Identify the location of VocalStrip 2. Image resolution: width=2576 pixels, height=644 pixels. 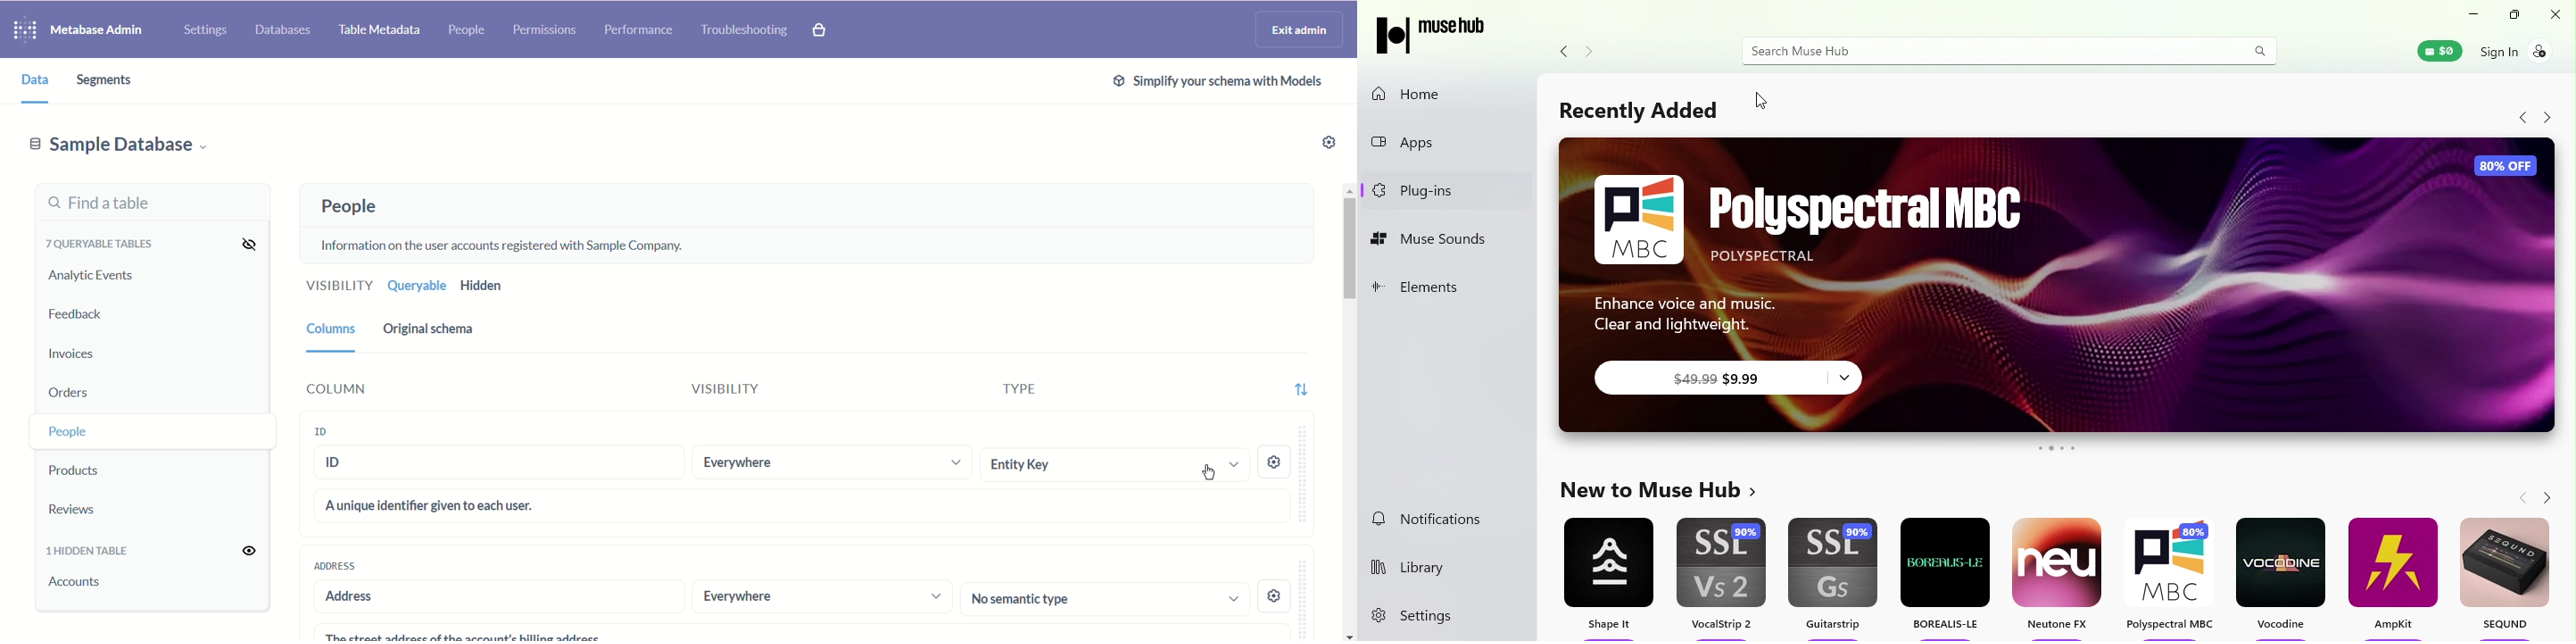
(1726, 579).